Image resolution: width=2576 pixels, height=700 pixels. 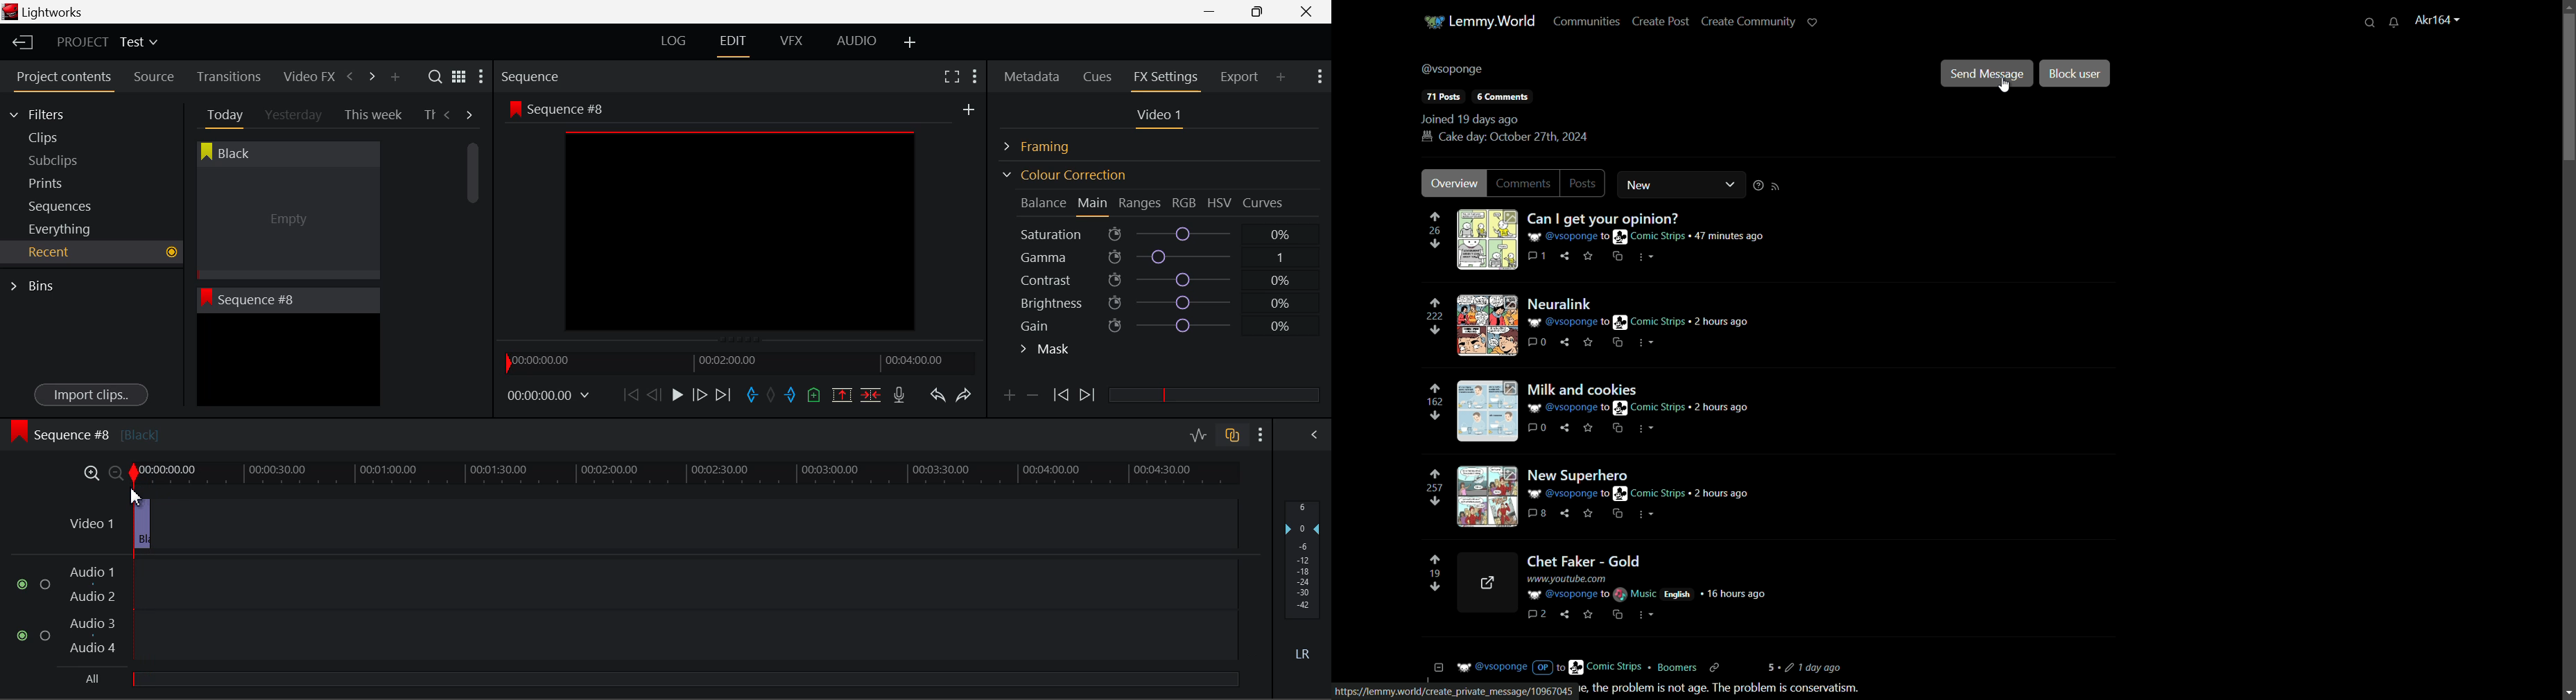 I want to click on number of votes, so click(x=1435, y=489).